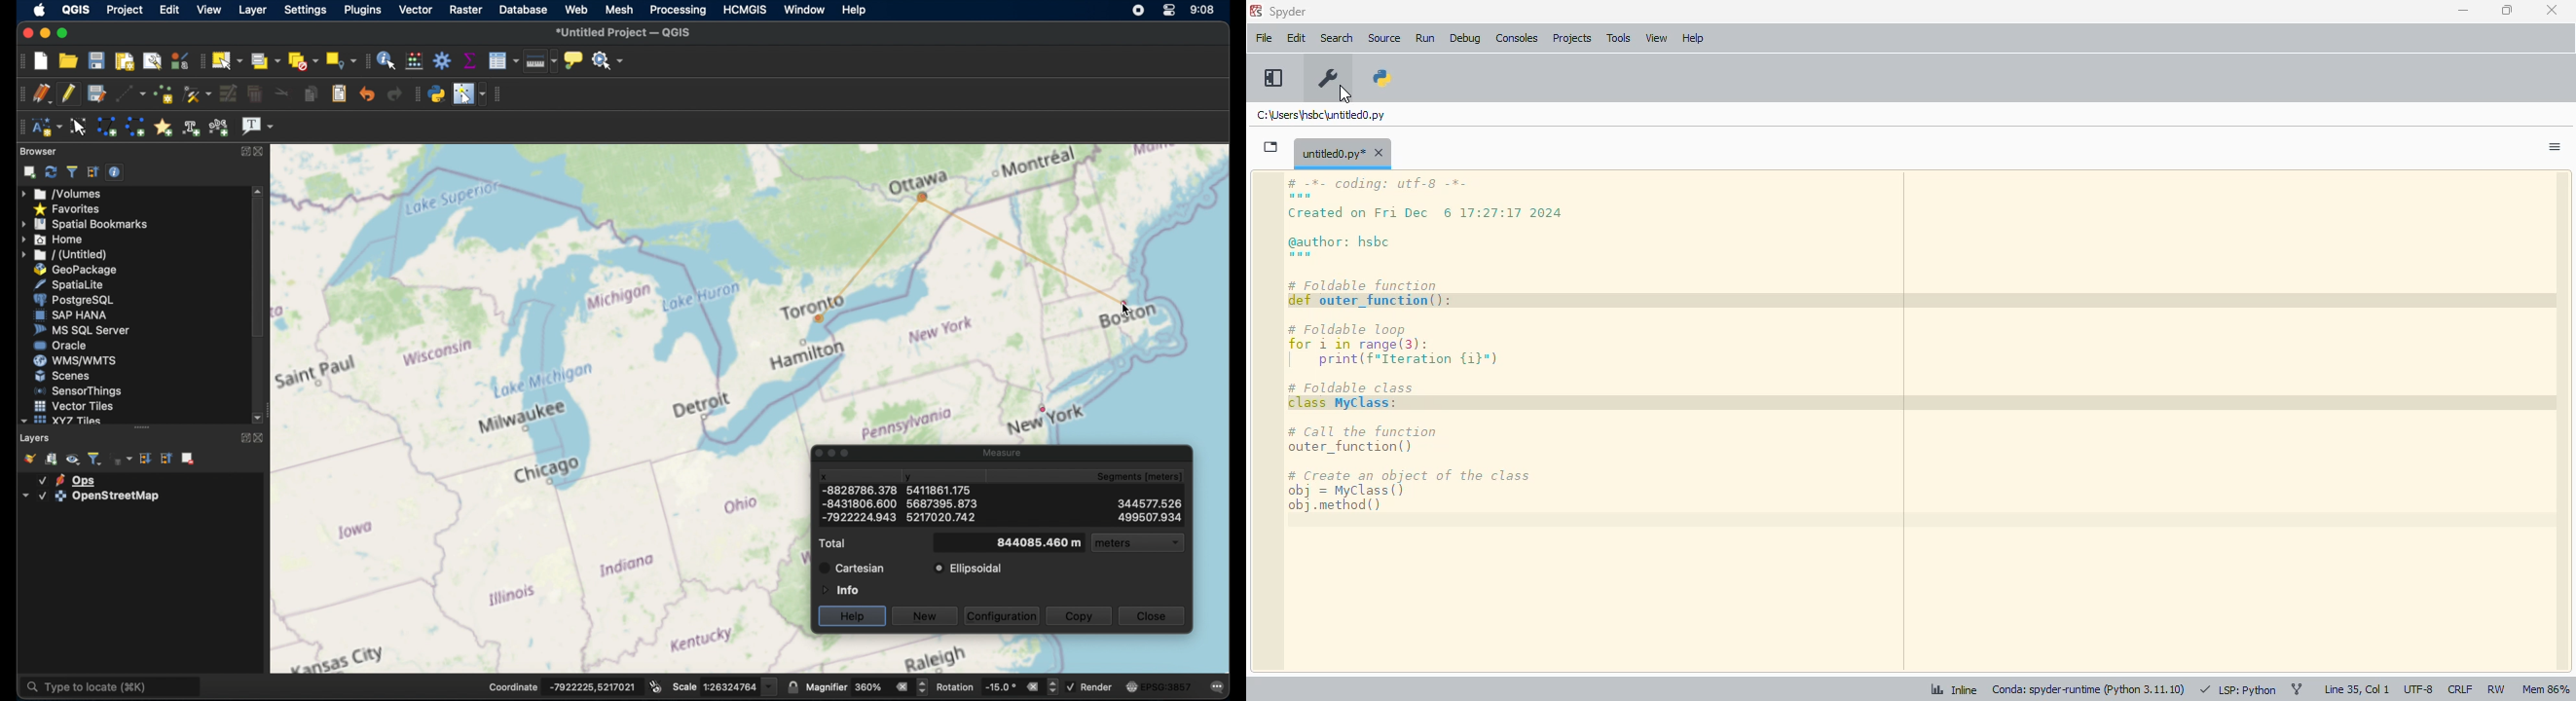 The width and height of the screenshot is (2576, 728). What do you see at coordinates (152, 59) in the screenshot?
I see `show layout manager` at bounding box center [152, 59].